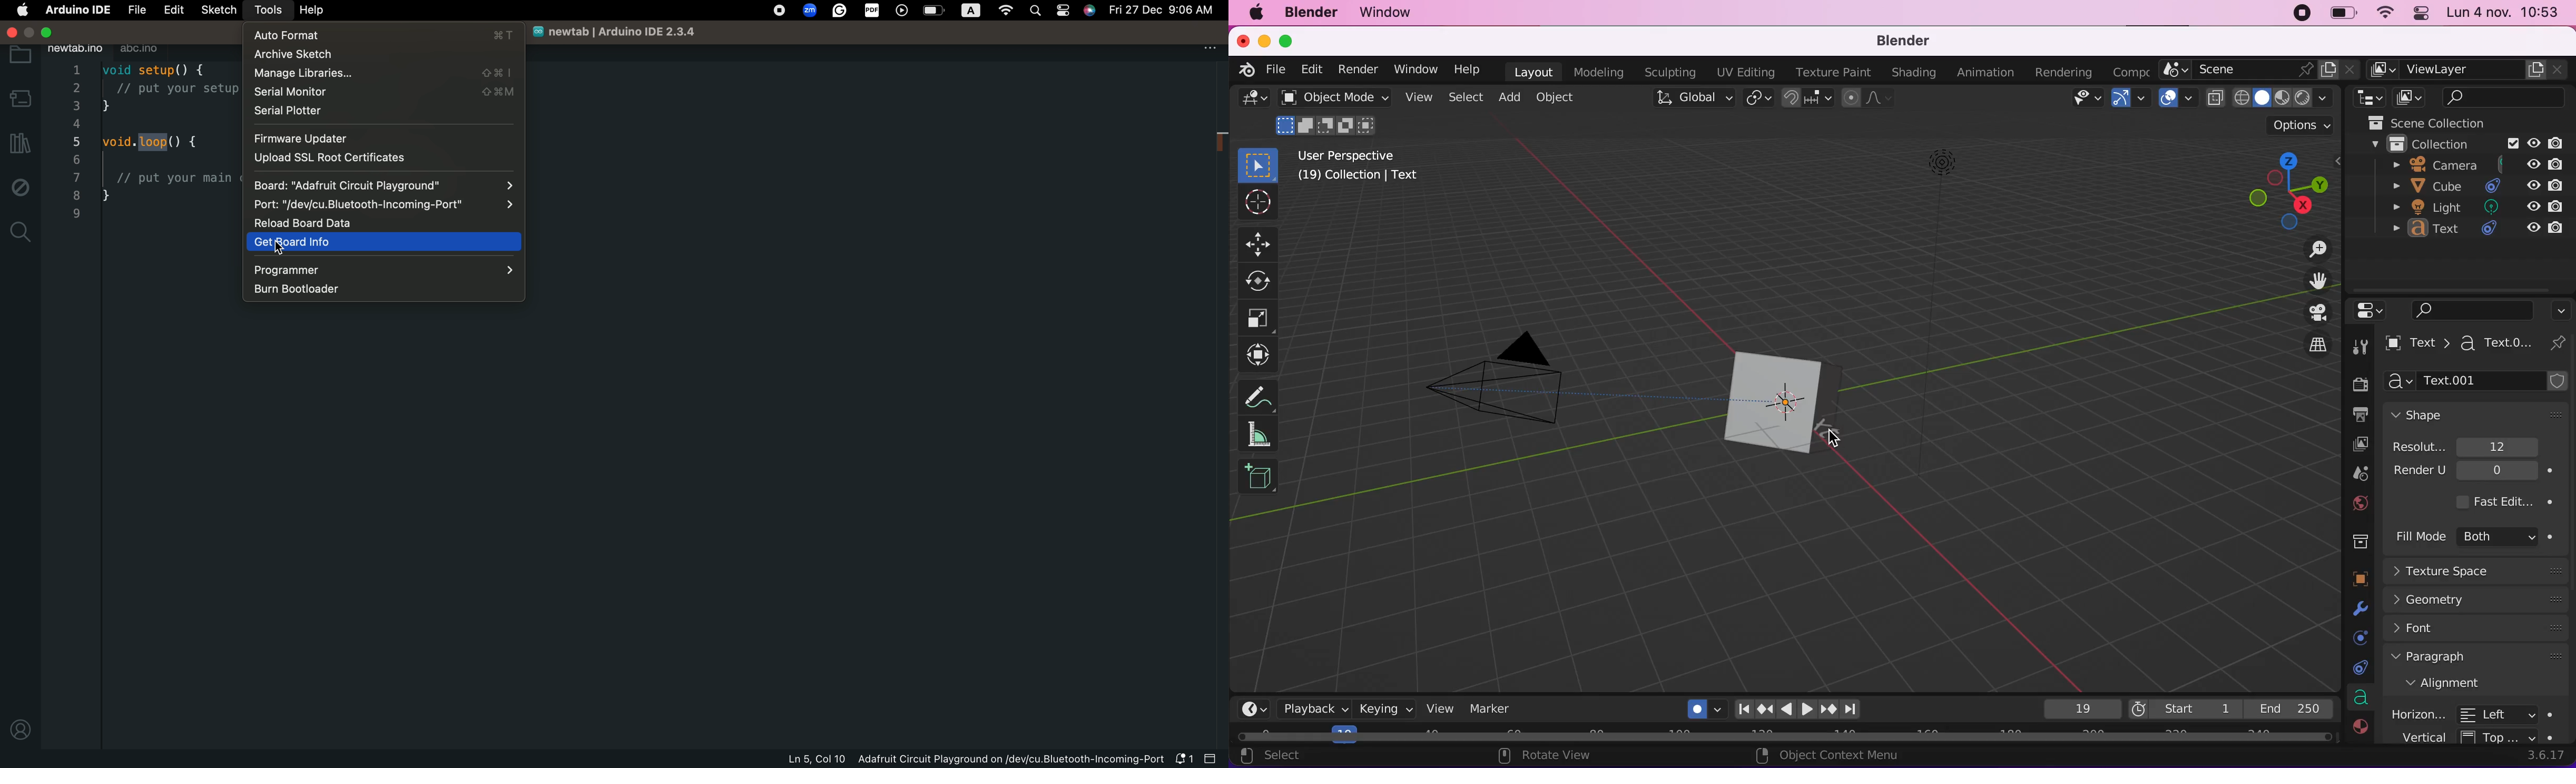 The width and height of the screenshot is (2576, 784). What do you see at coordinates (1438, 708) in the screenshot?
I see `view` at bounding box center [1438, 708].